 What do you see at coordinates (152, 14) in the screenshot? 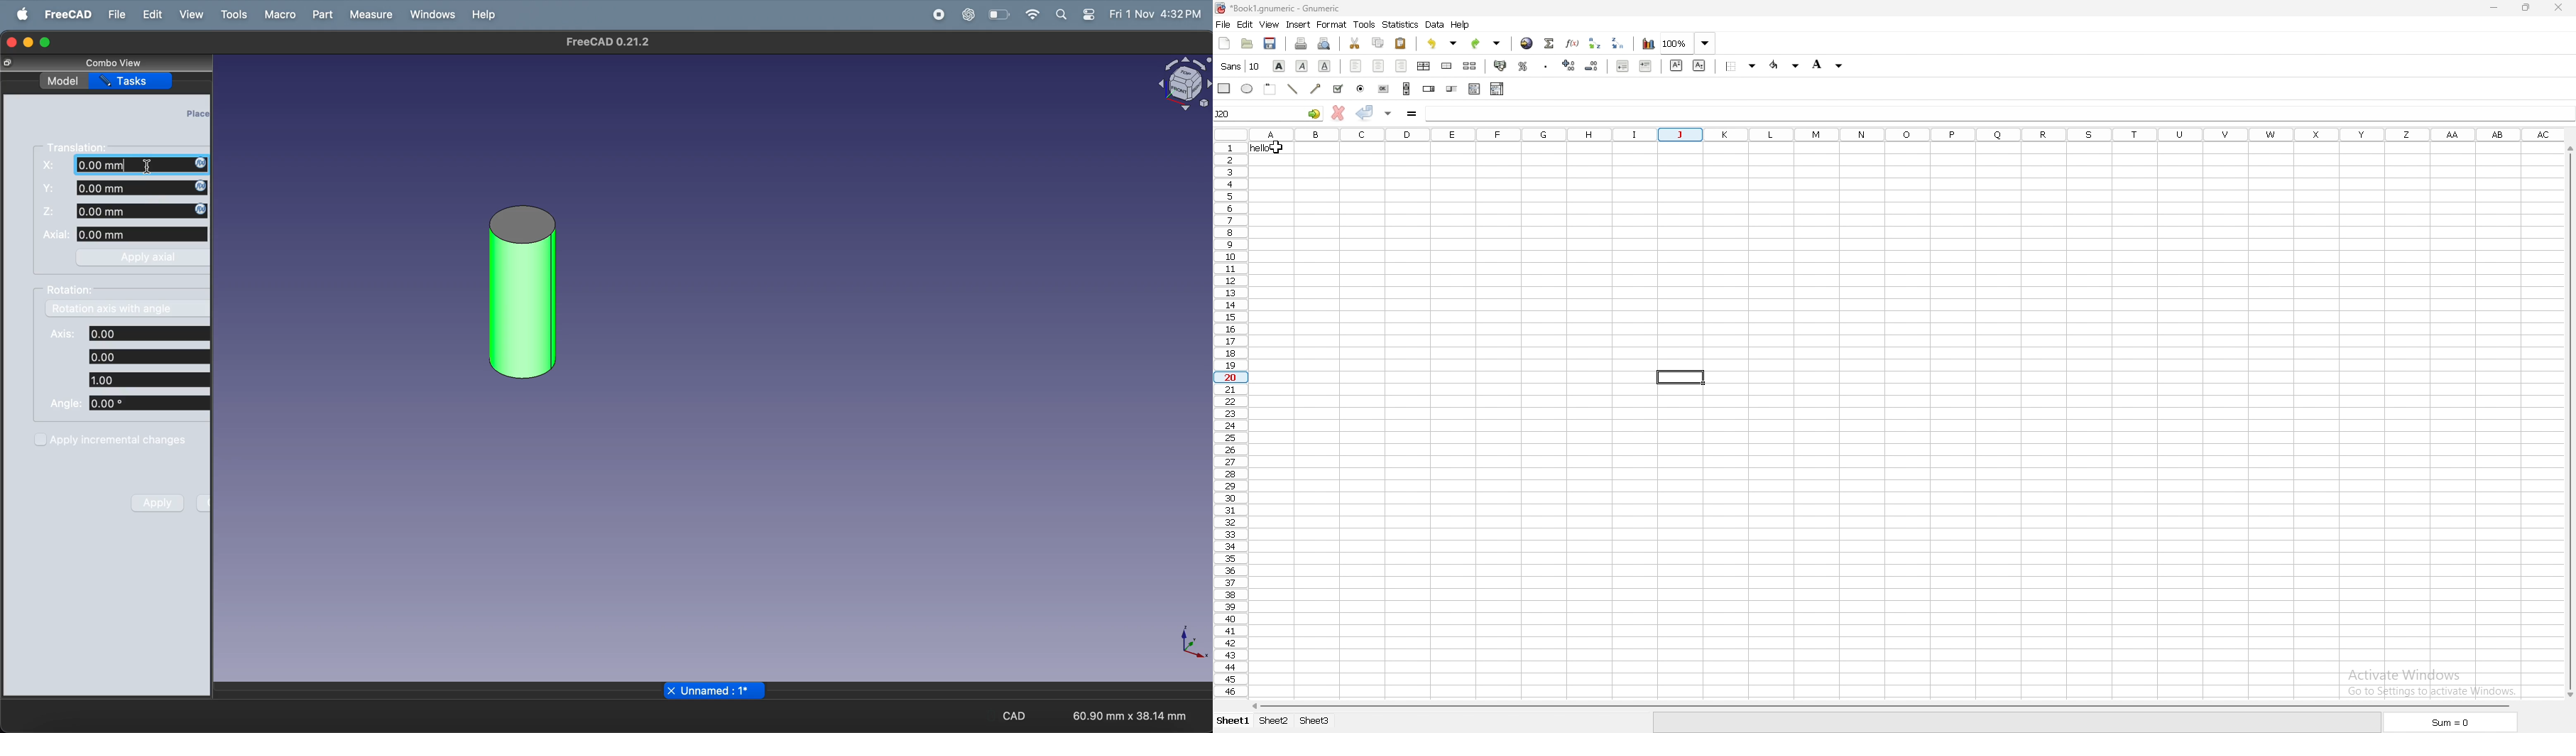
I see `edit` at bounding box center [152, 14].